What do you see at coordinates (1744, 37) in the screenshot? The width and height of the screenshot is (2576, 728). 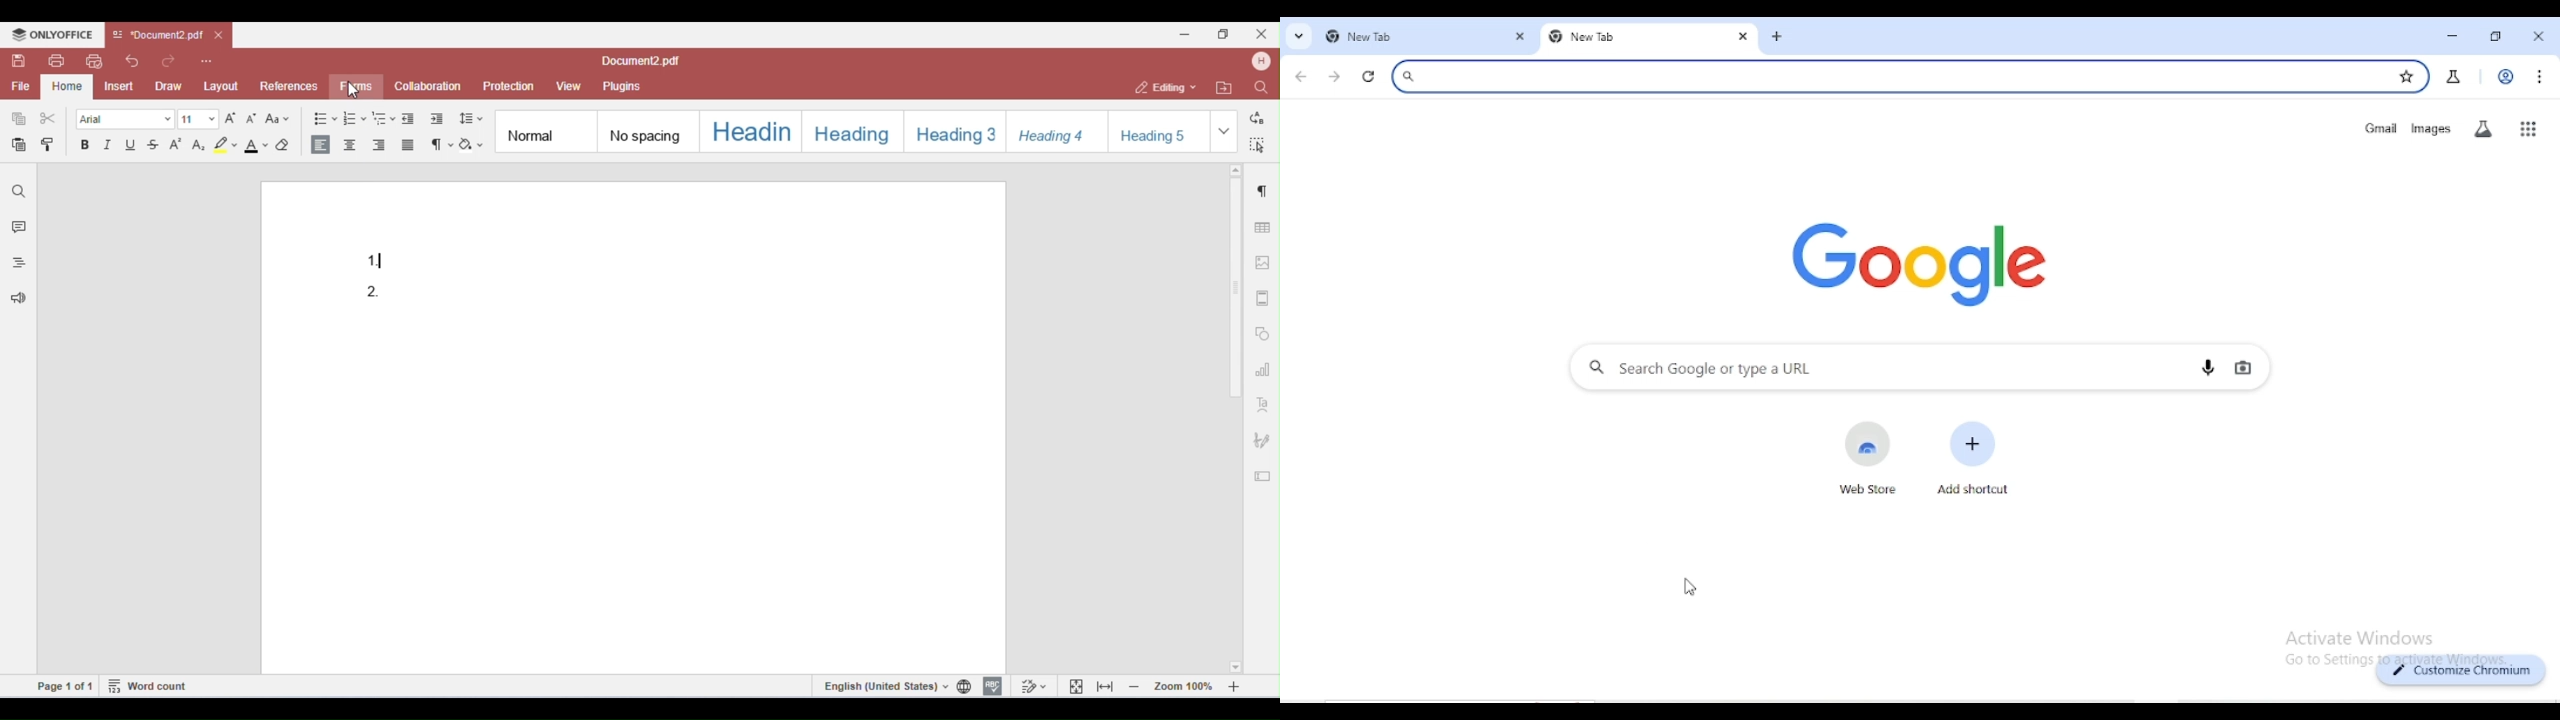 I see `close tab` at bounding box center [1744, 37].